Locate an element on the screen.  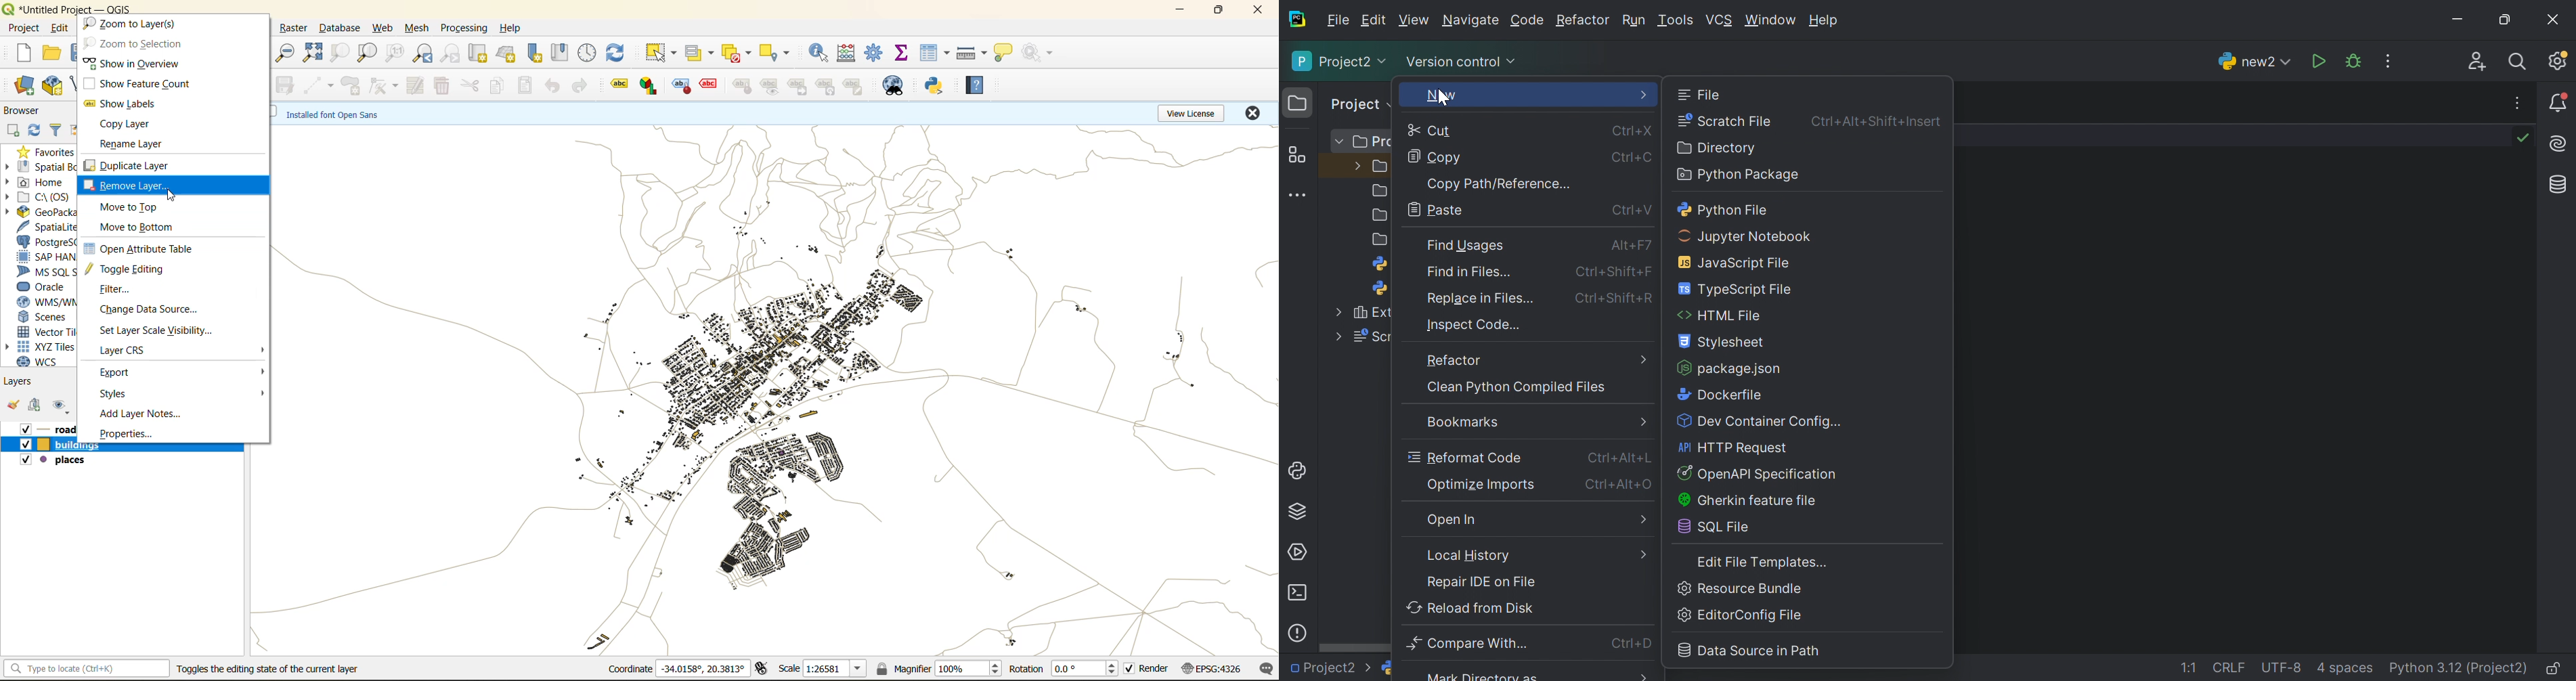
Reload from disk is located at coordinates (1470, 607).